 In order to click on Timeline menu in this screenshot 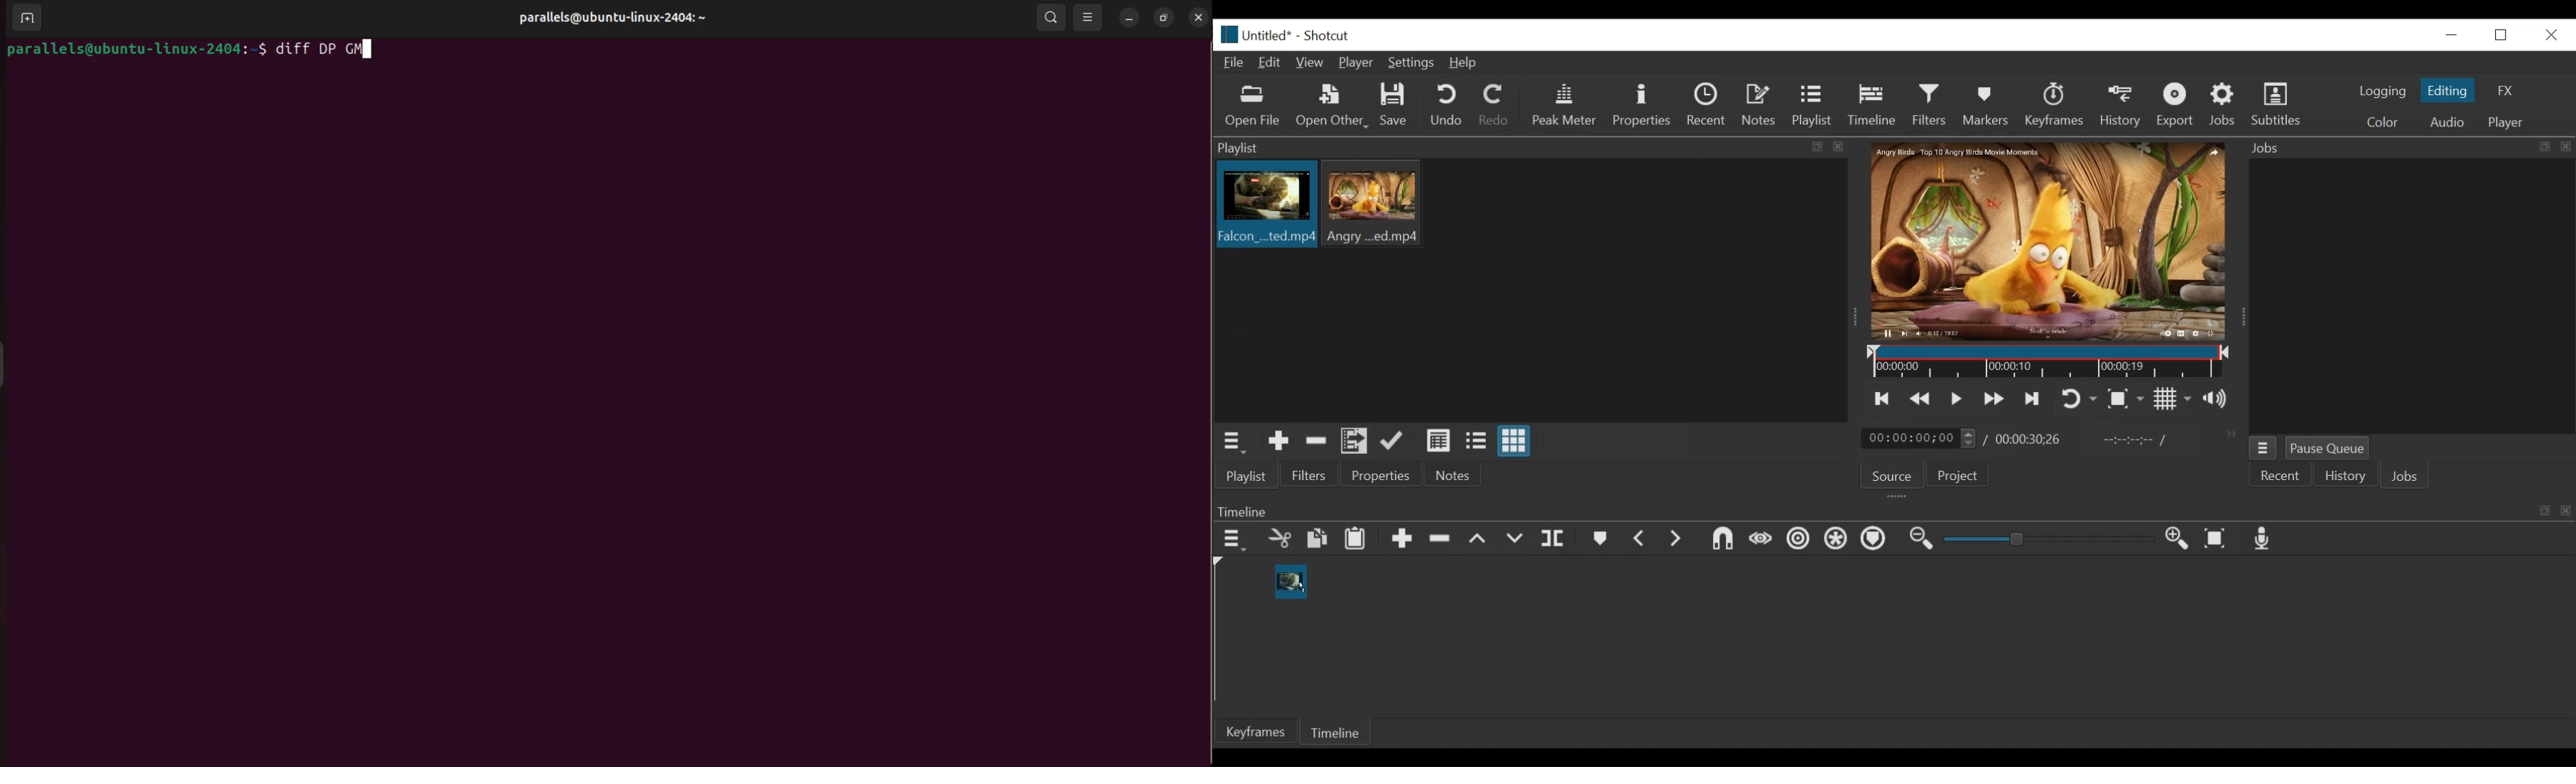, I will do `click(1236, 540)`.